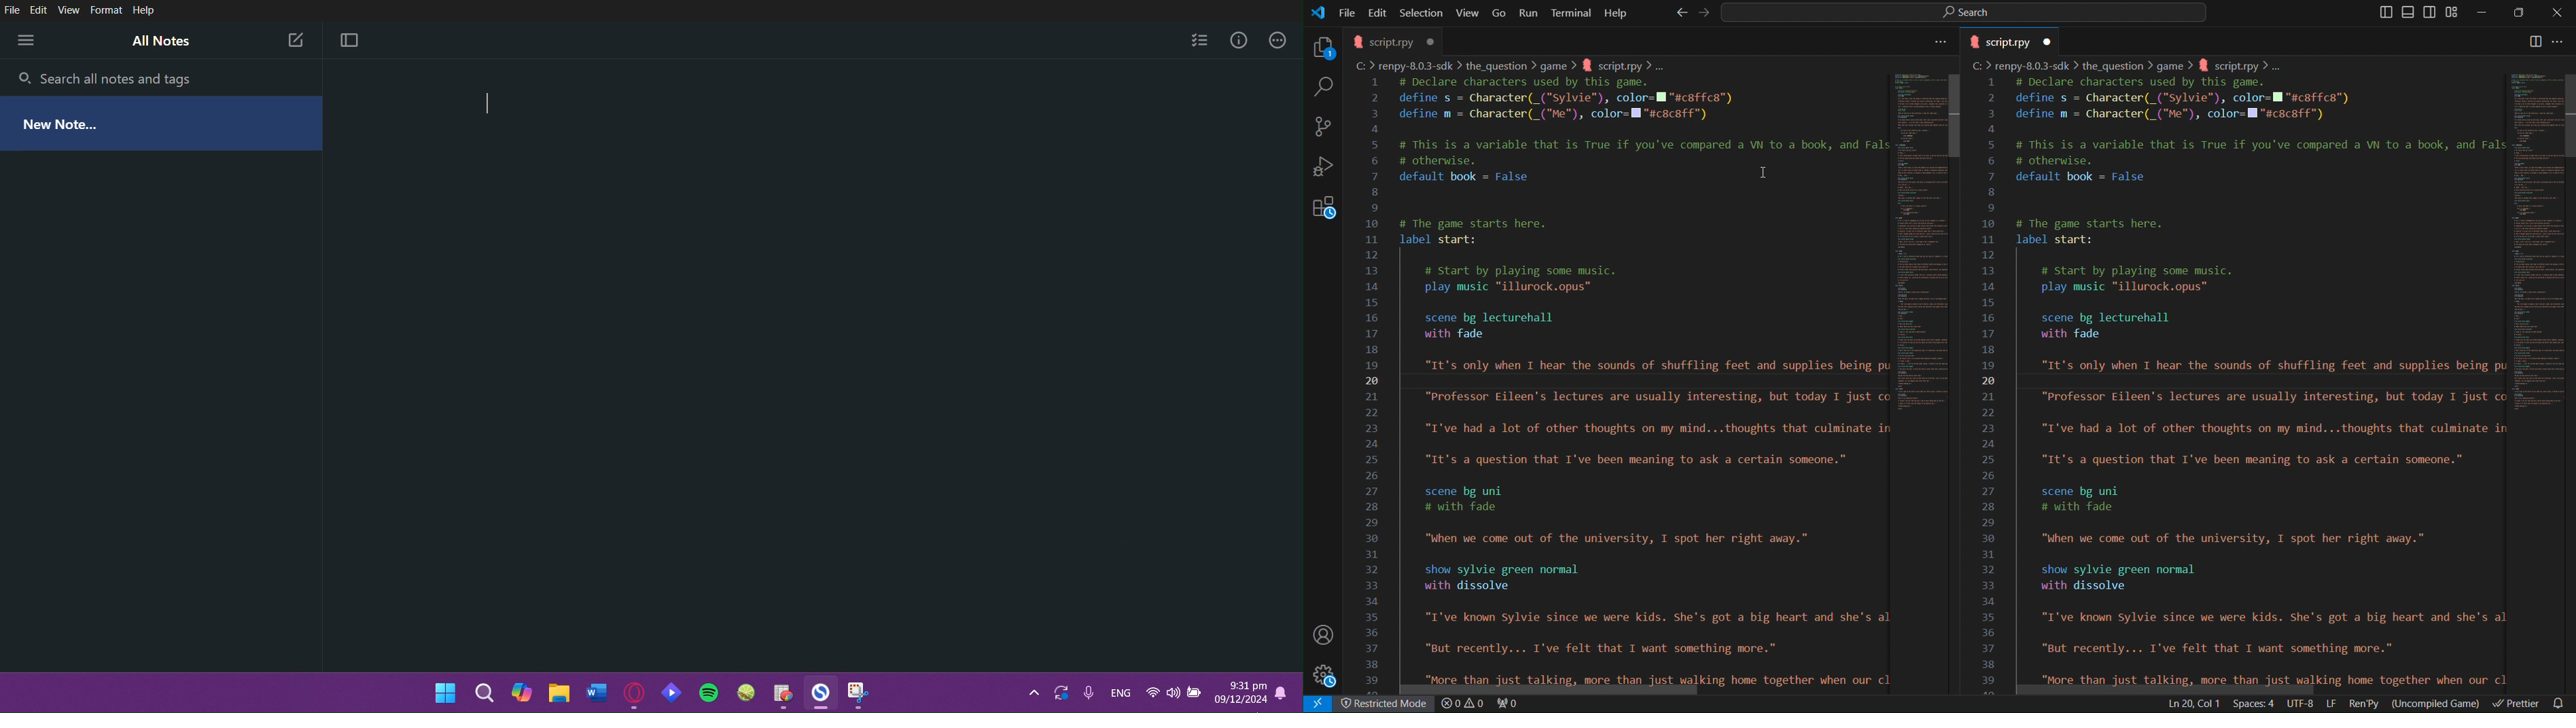  I want to click on notification, so click(1281, 693).